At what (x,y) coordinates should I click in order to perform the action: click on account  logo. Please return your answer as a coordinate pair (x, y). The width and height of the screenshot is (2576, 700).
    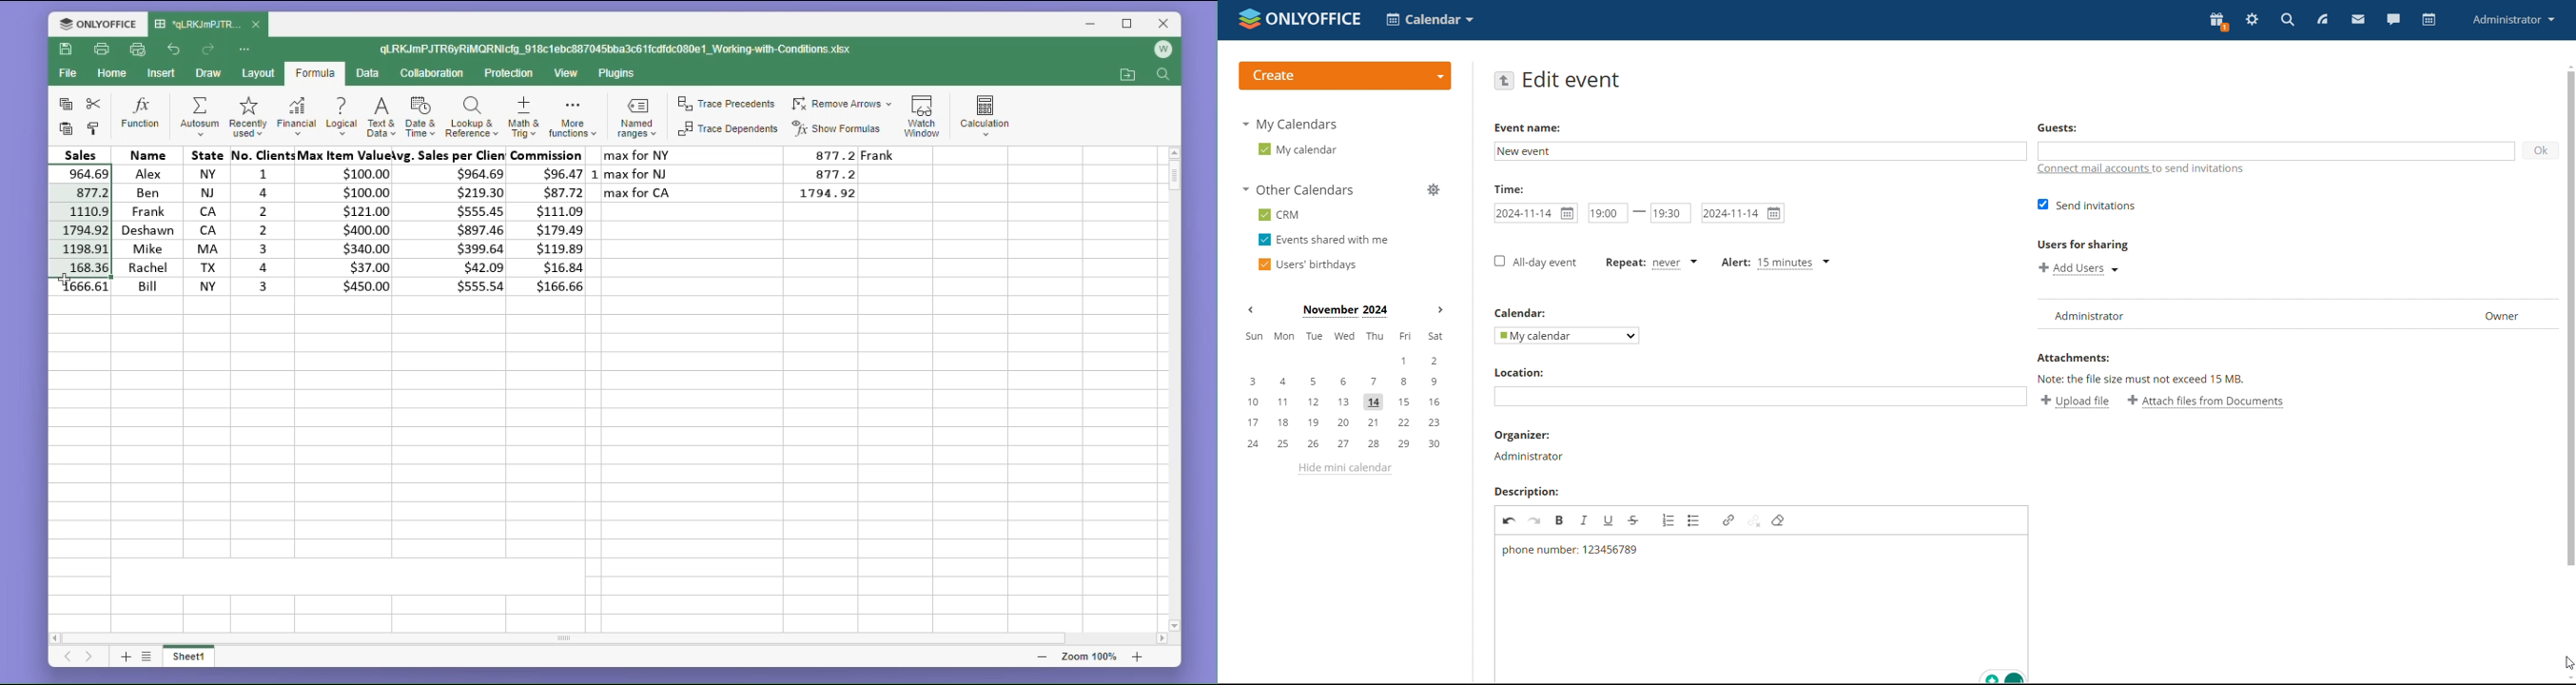
    Looking at the image, I should click on (1168, 50).